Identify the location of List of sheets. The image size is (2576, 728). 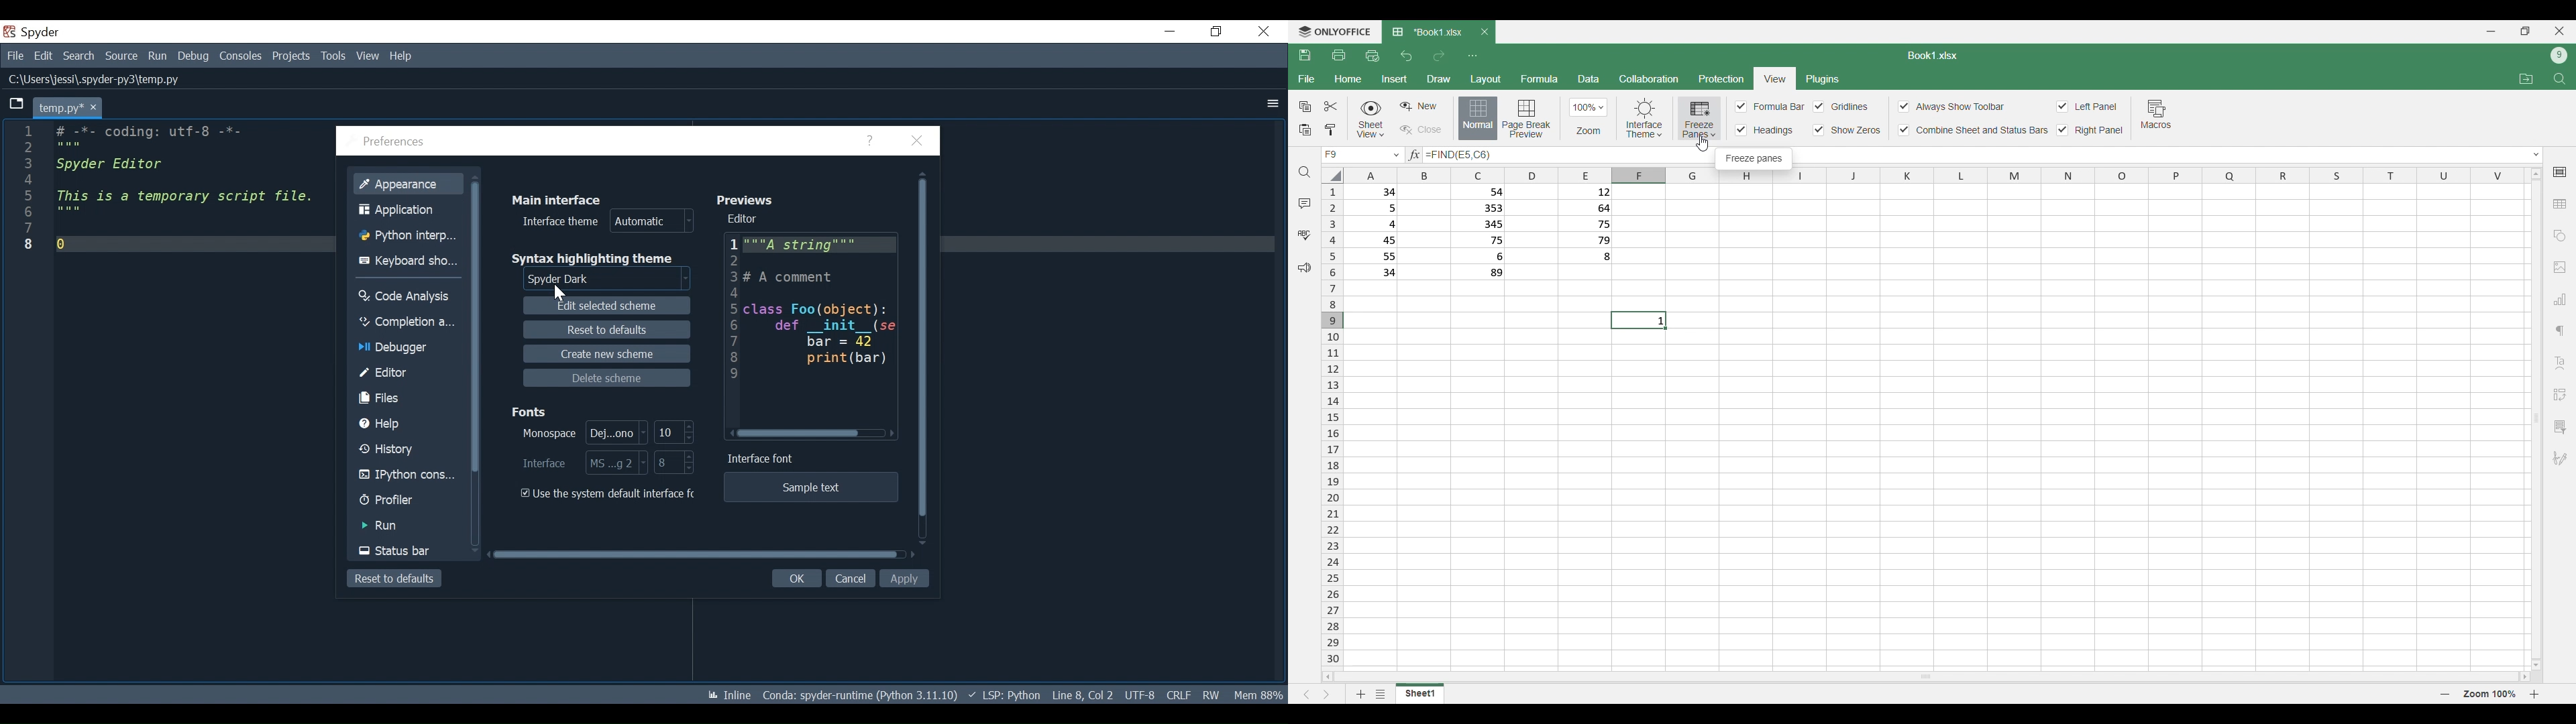
(1382, 693).